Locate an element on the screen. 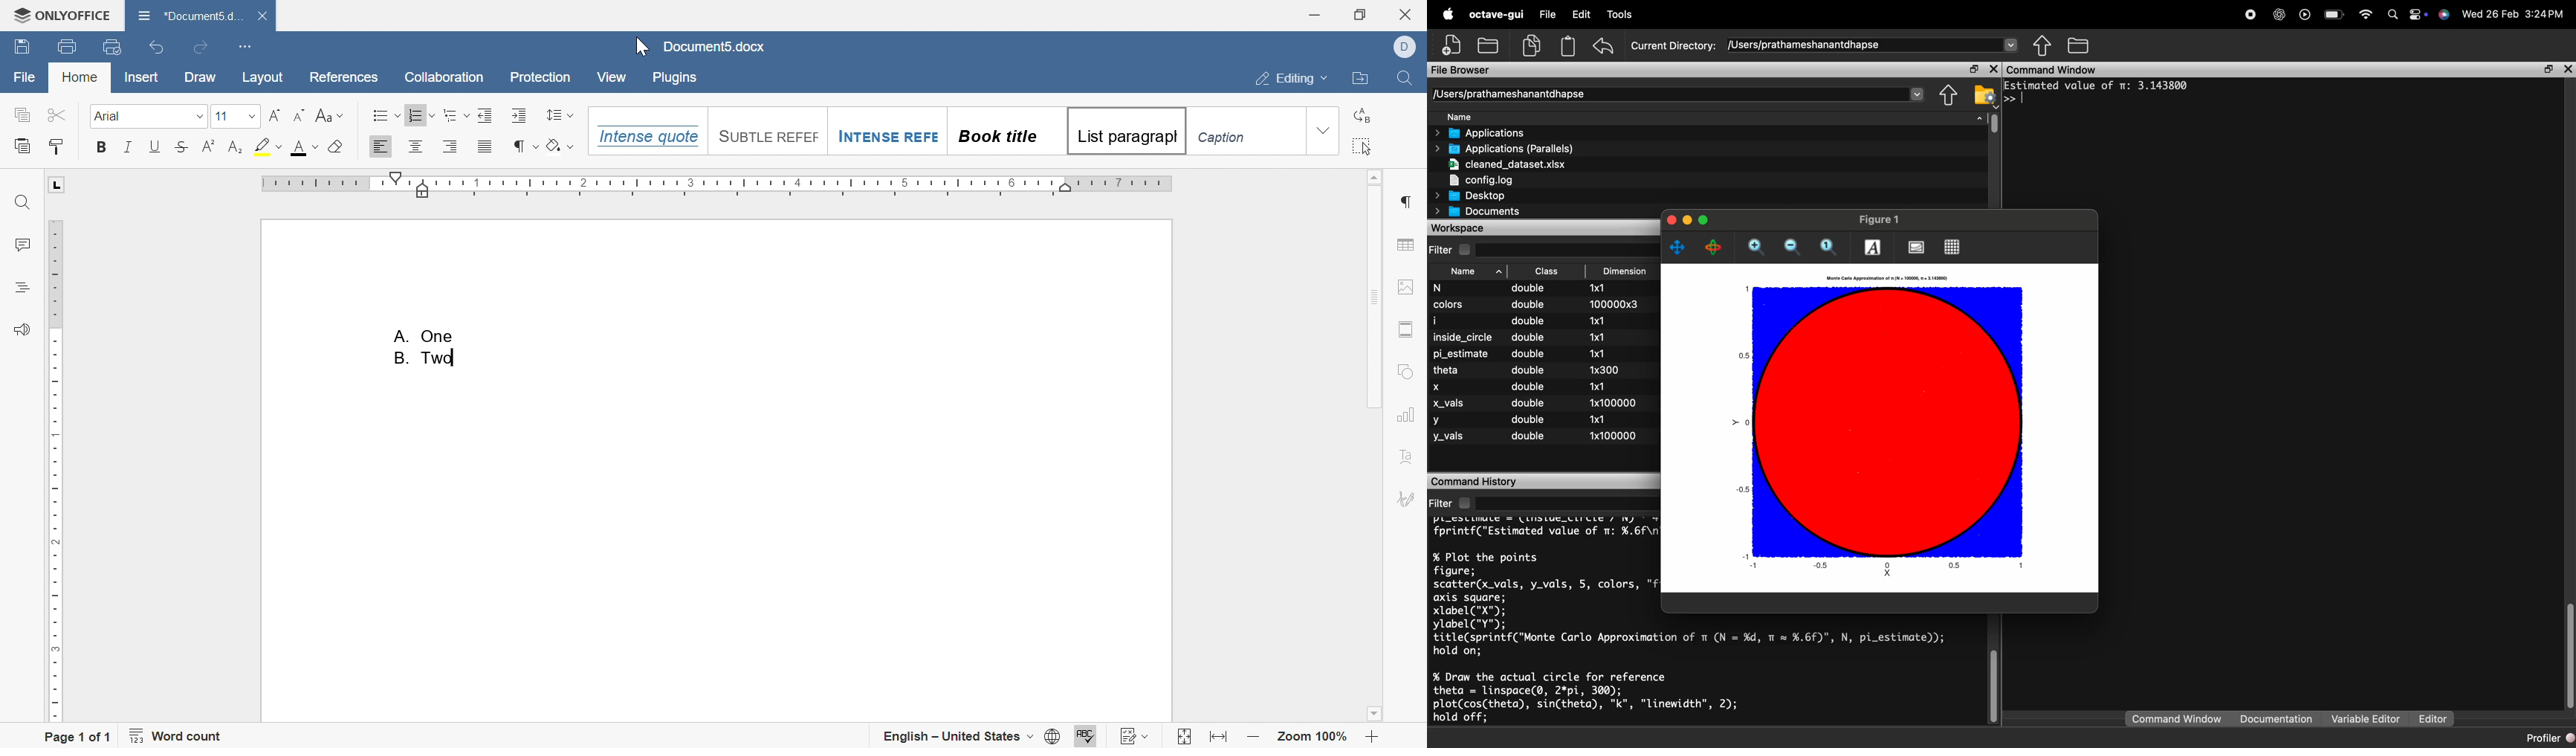  control center is located at coordinates (2418, 16).